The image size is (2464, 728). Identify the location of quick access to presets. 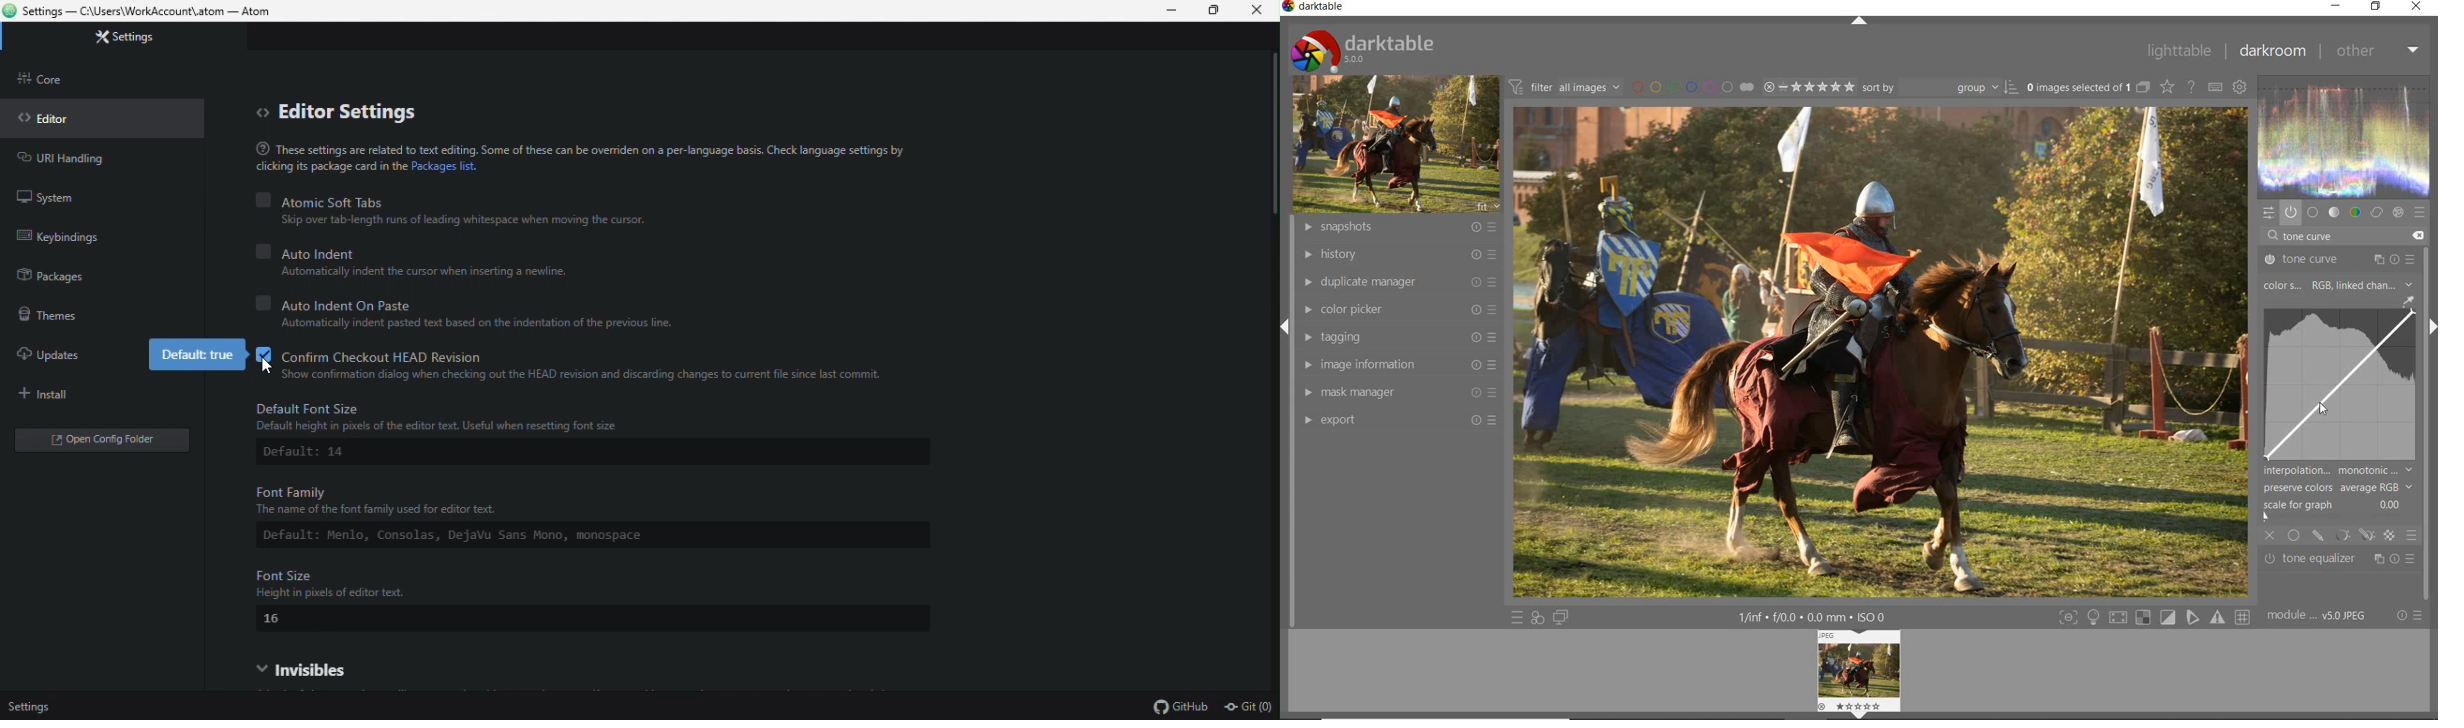
(1517, 618).